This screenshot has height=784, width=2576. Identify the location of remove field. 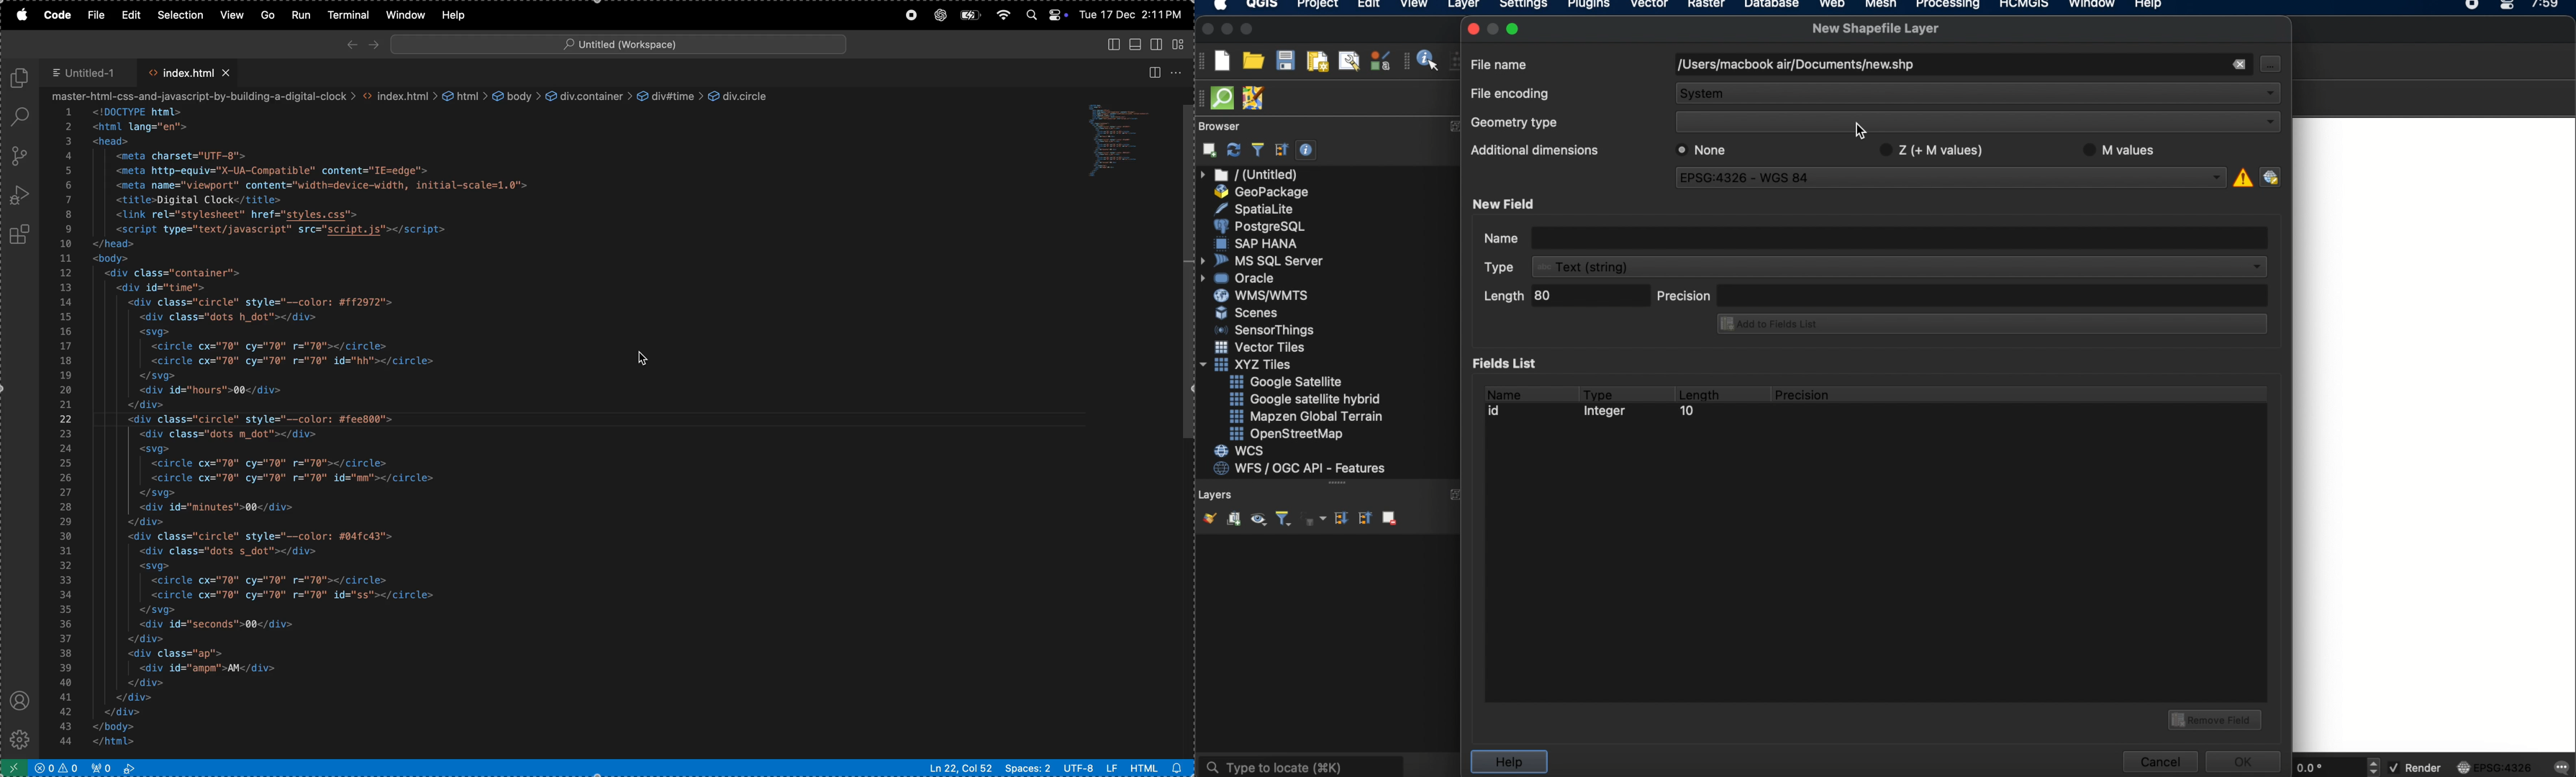
(2217, 718).